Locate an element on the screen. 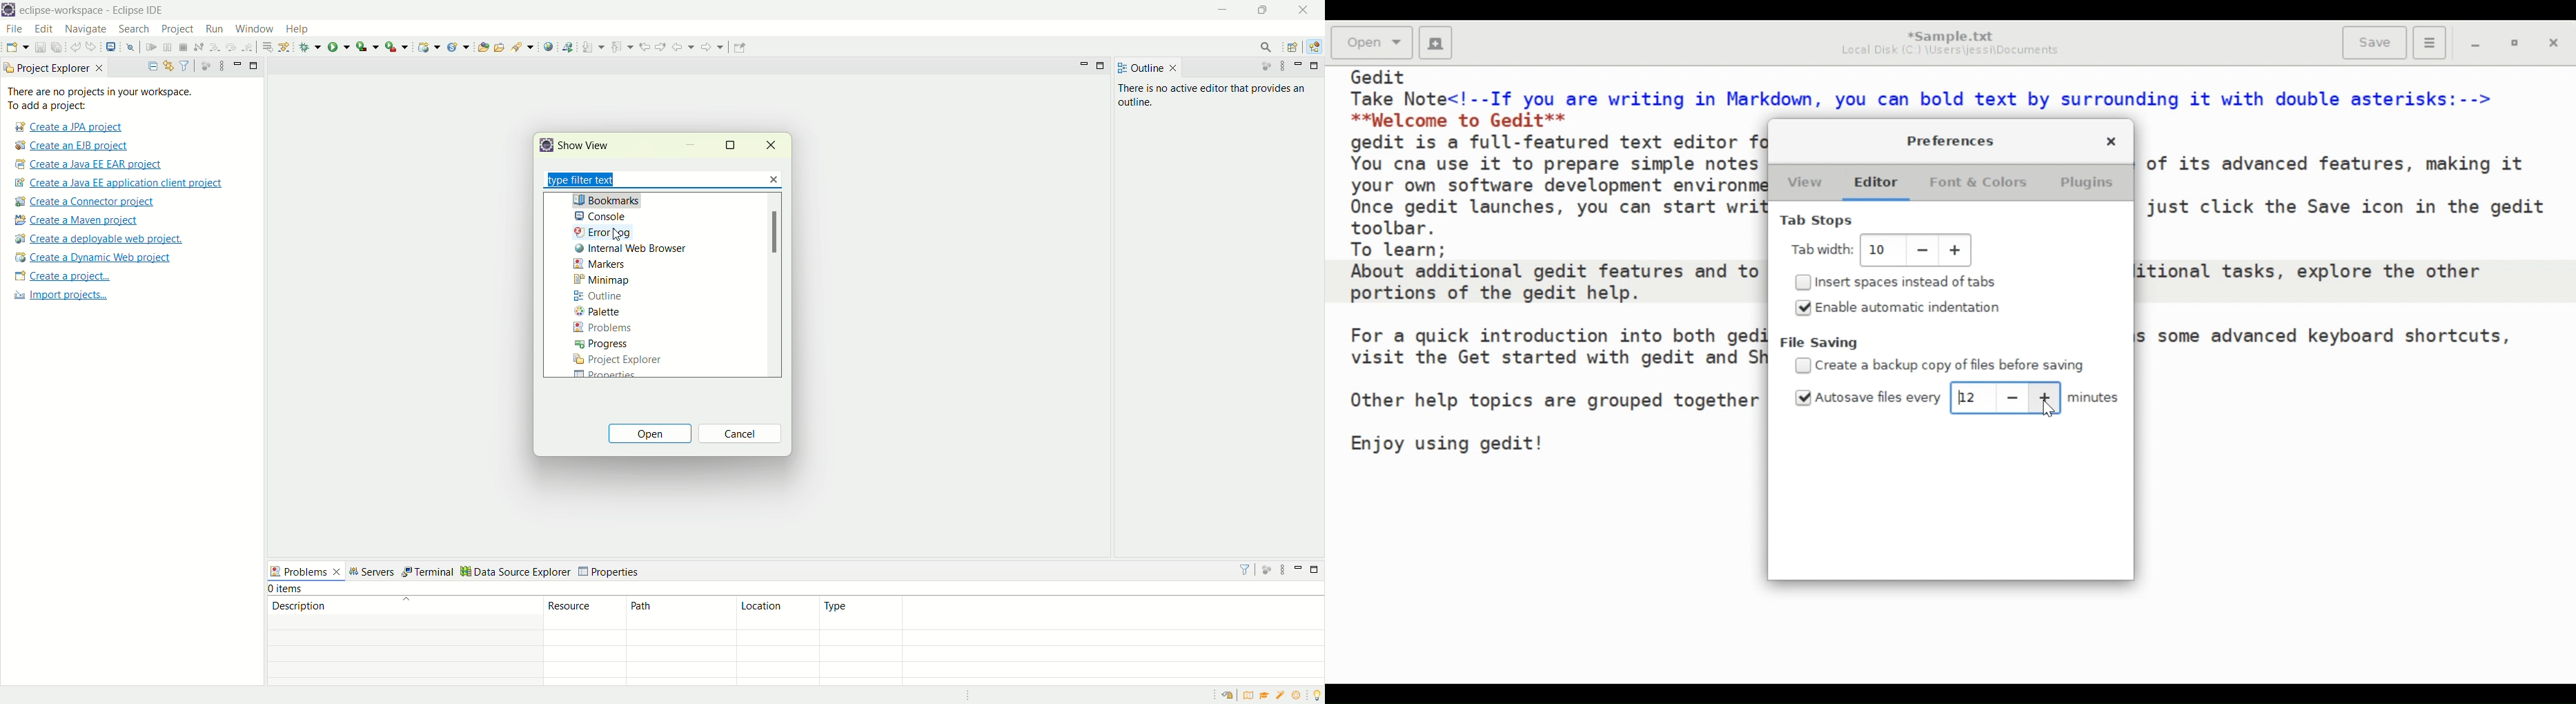 The image size is (2576, 728). minimize is located at coordinates (1221, 10).